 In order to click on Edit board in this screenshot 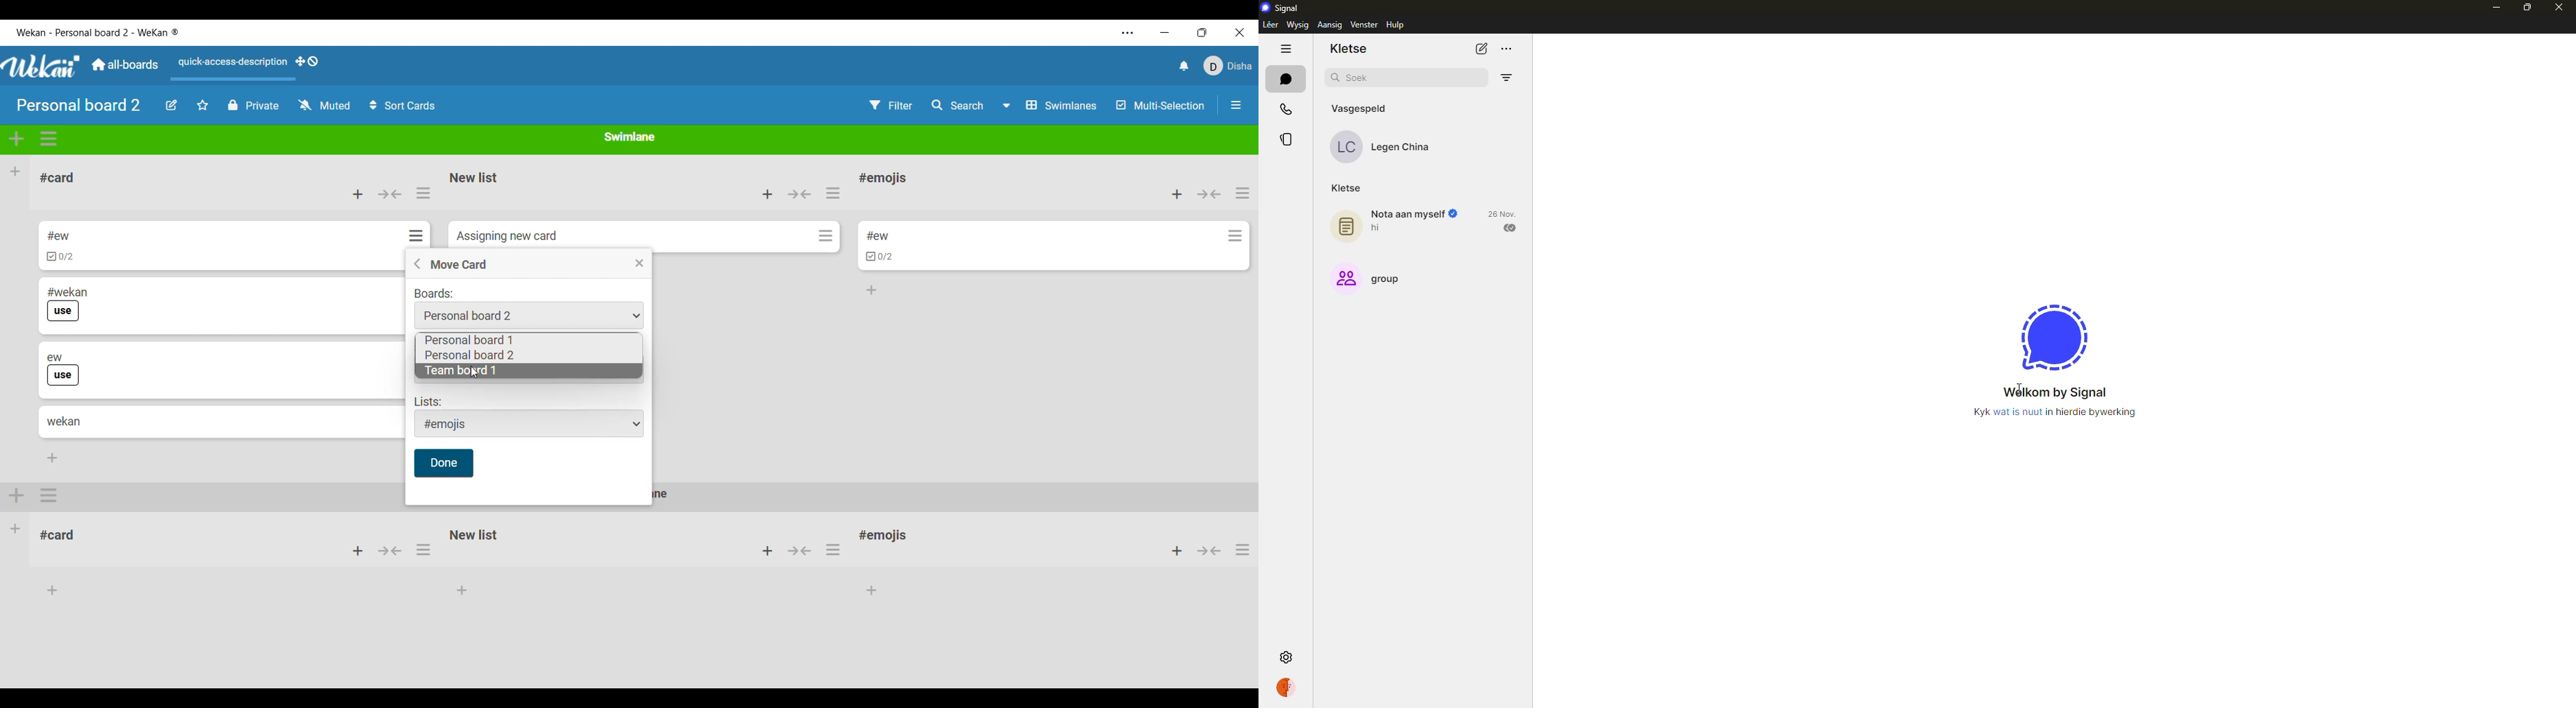, I will do `click(172, 105)`.